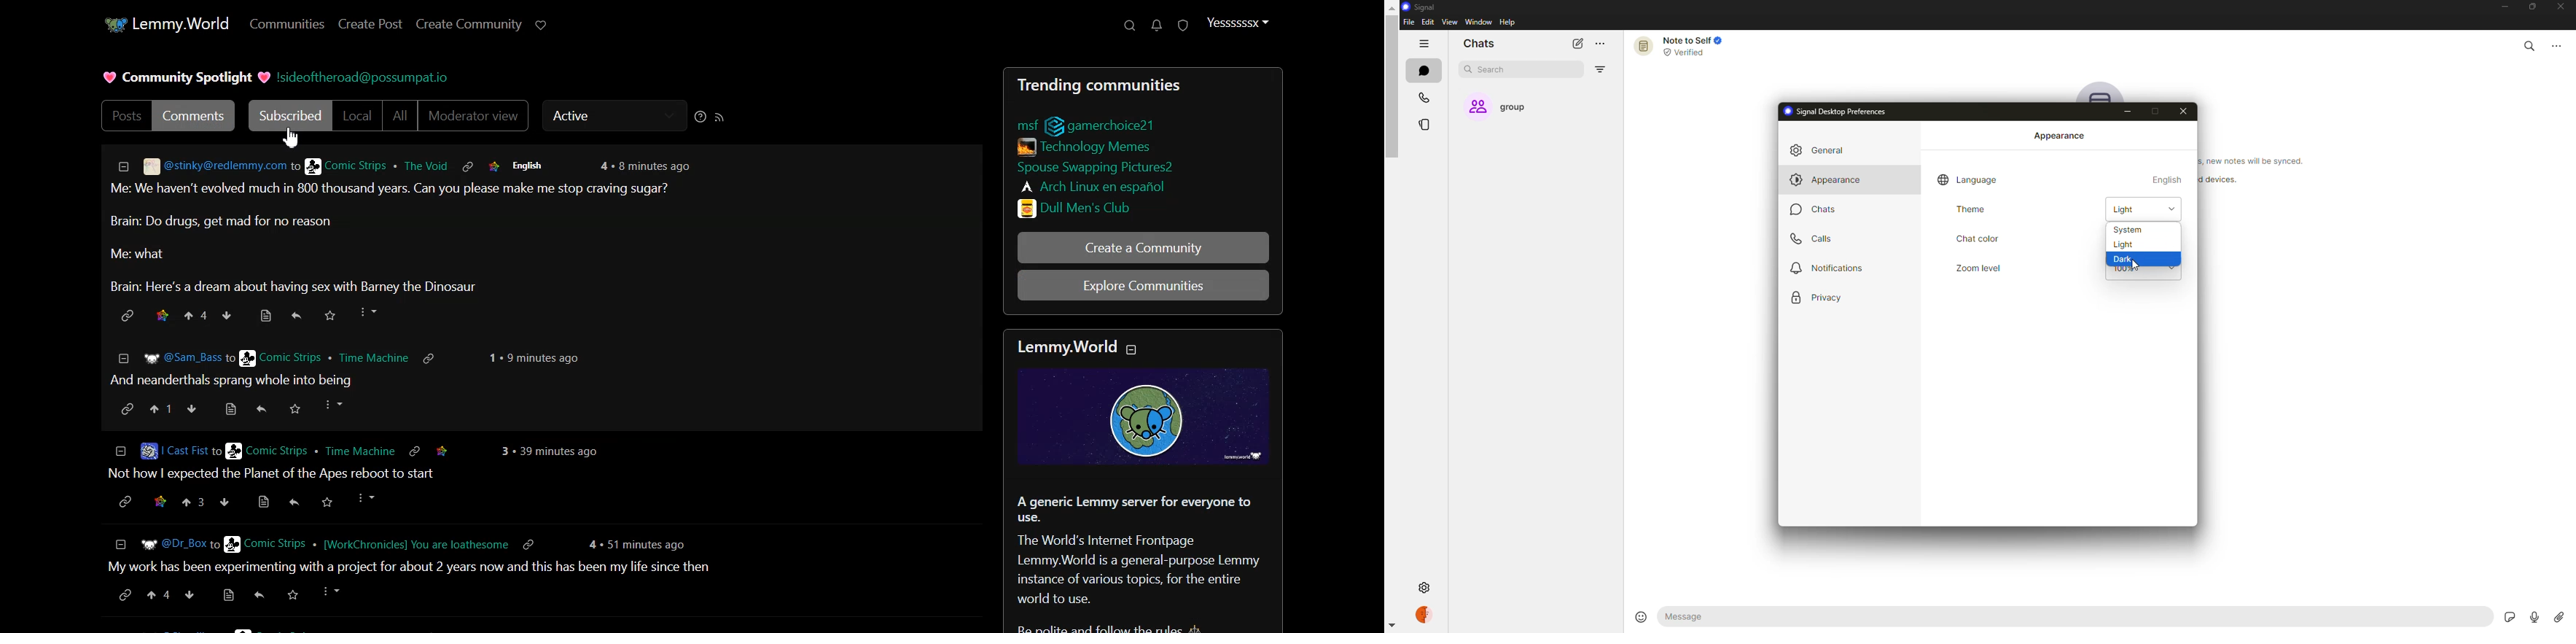 This screenshot has width=2576, height=644. I want to click on Sorting help, so click(700, 116).